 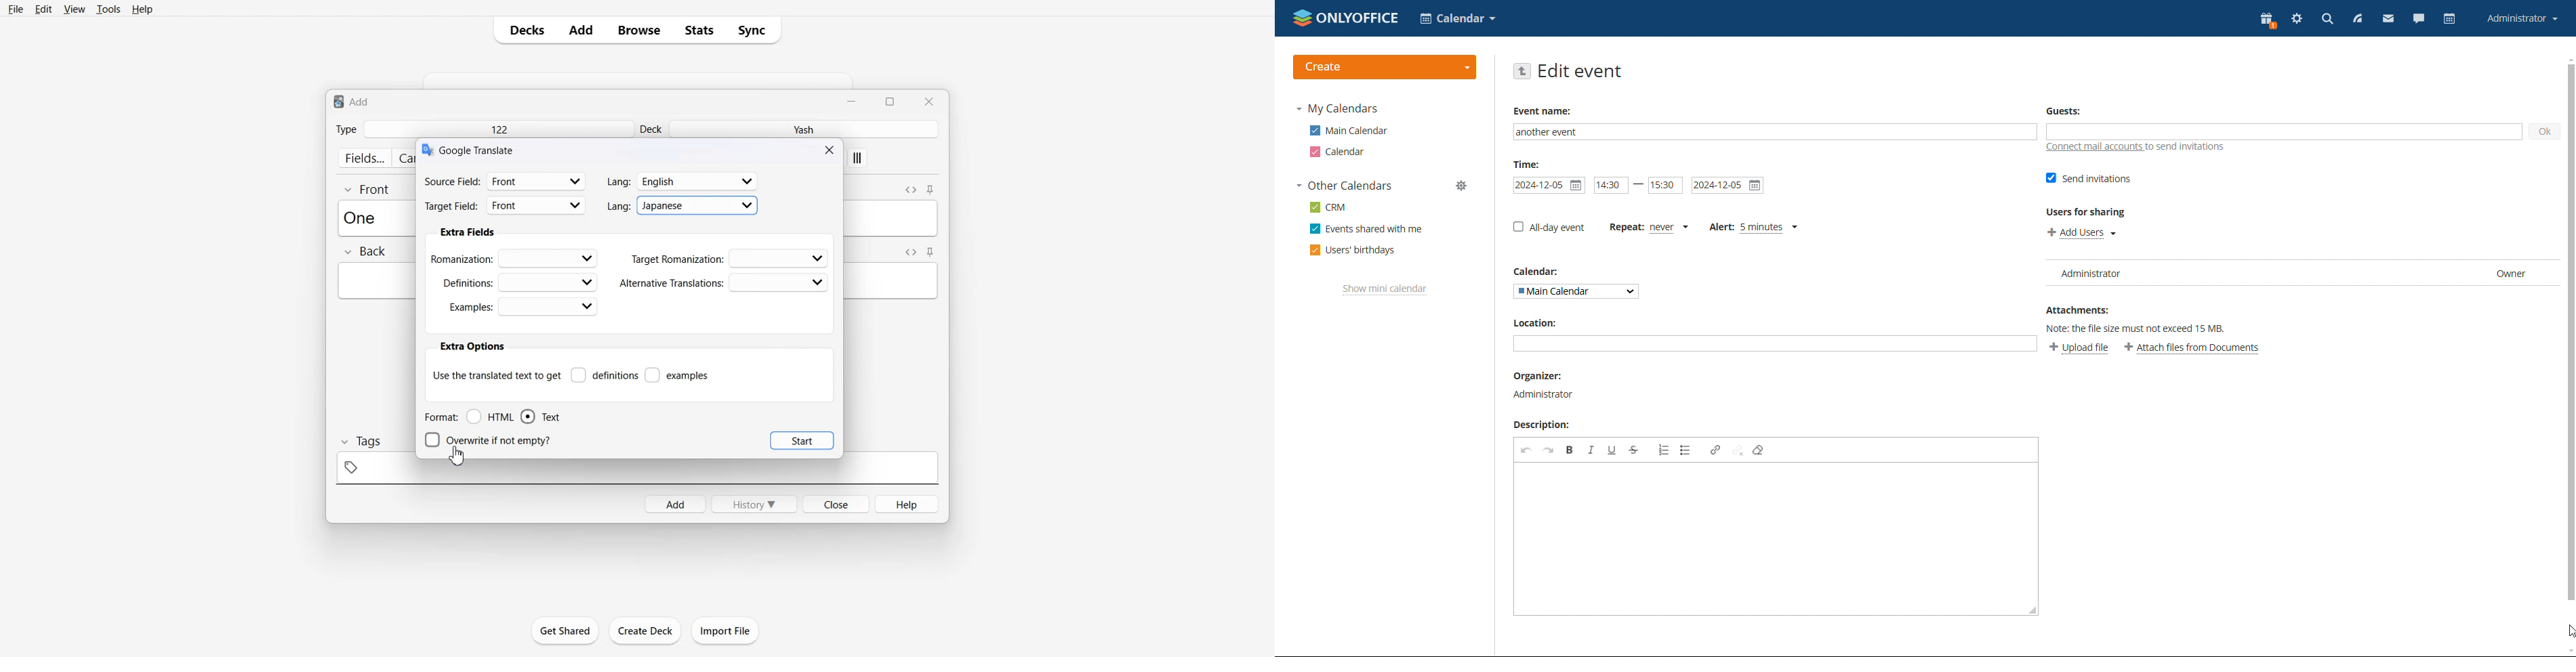 What do you see at coordinates (2568, 58) in the screenshot?
I see `scroll up` at bounding box center [2568, 58].